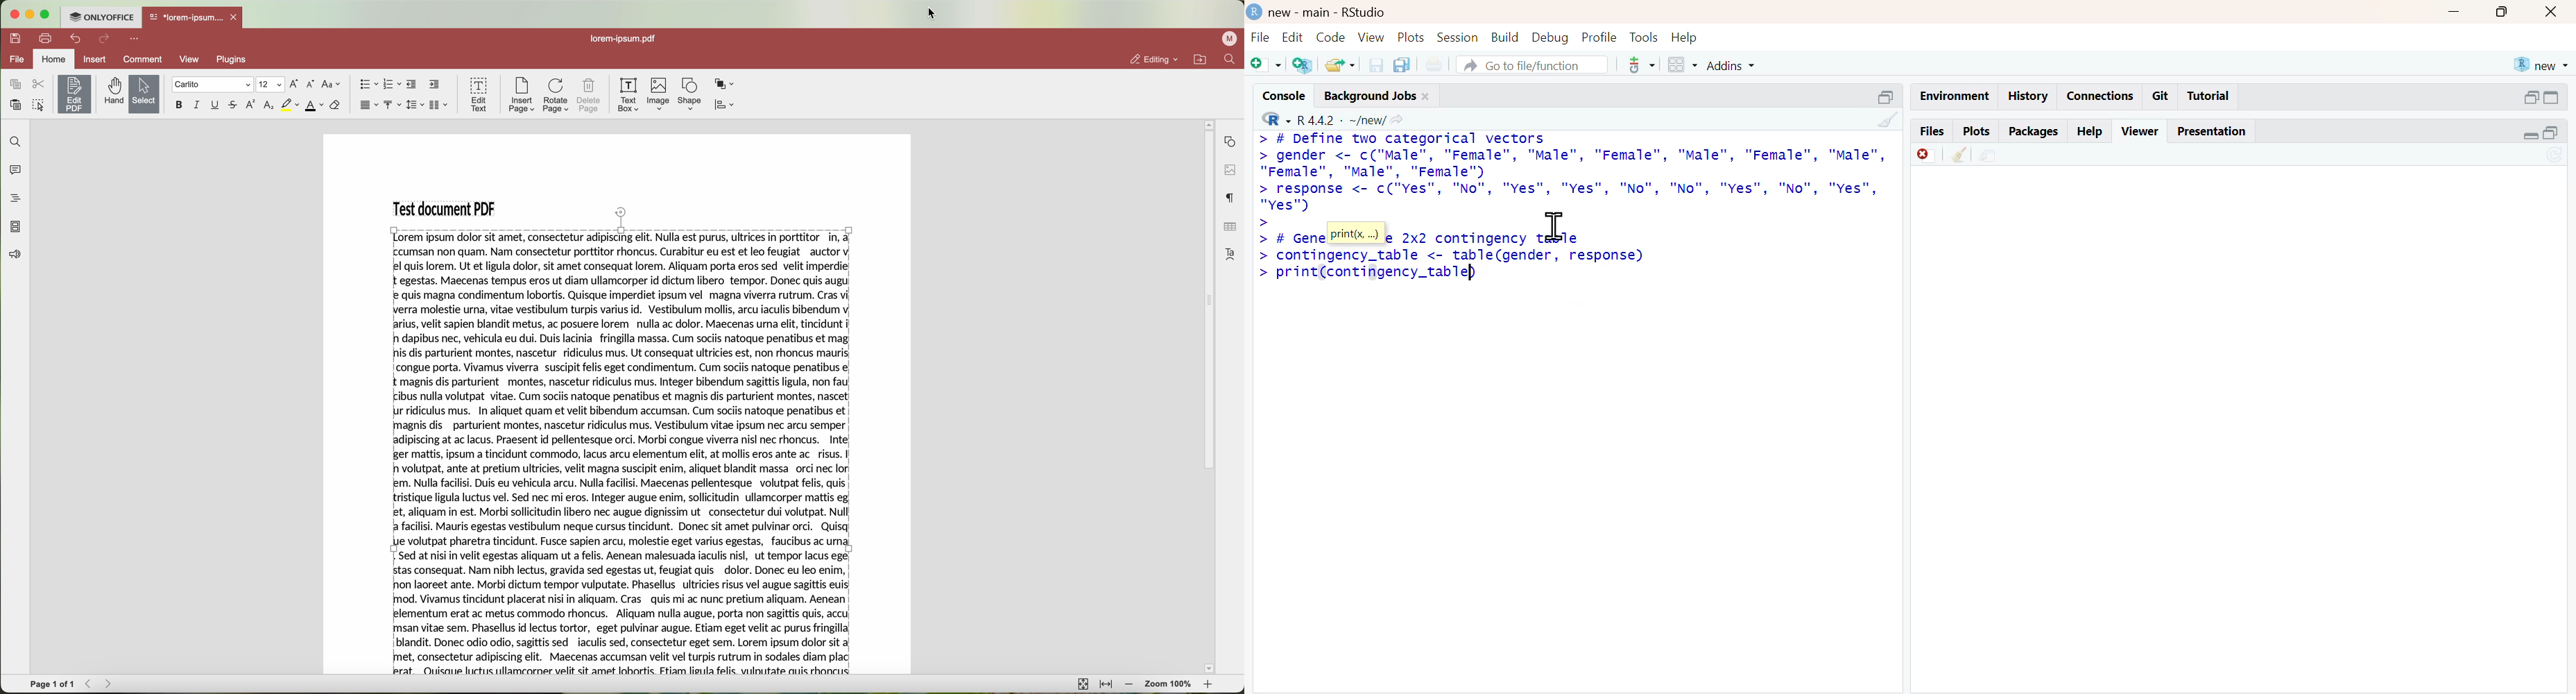  Describe the element at coordinates (557, 96) in the screenshot. I see `rotate page` at that location.